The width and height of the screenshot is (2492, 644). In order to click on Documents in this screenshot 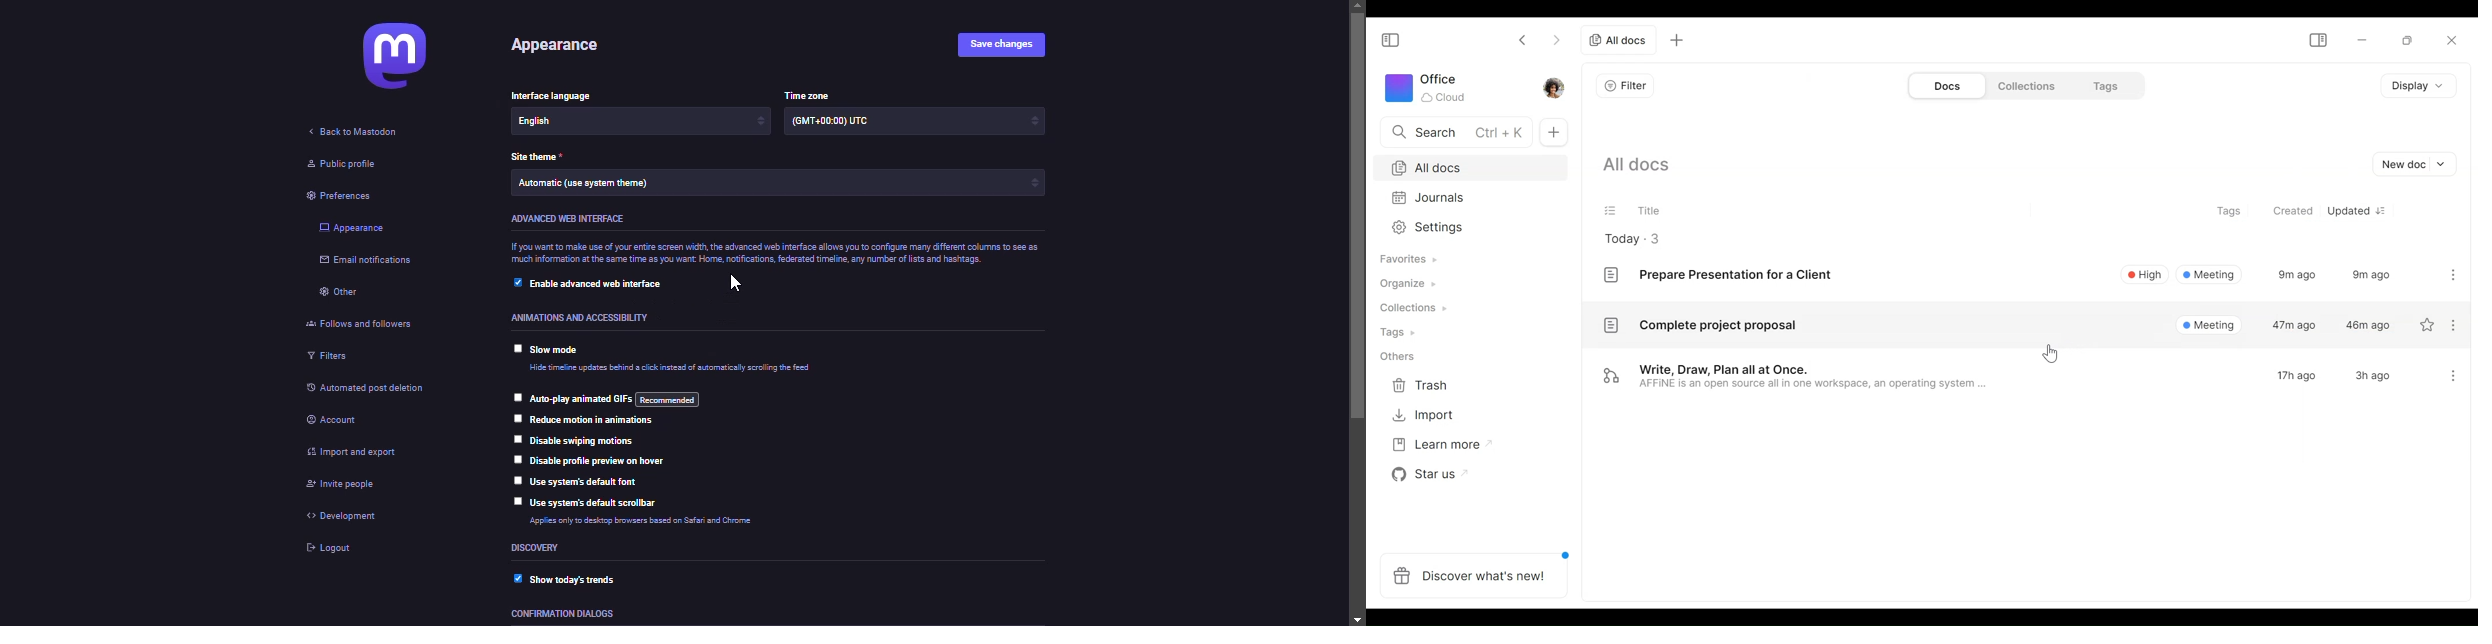, I will do `click(1951, 85)`.